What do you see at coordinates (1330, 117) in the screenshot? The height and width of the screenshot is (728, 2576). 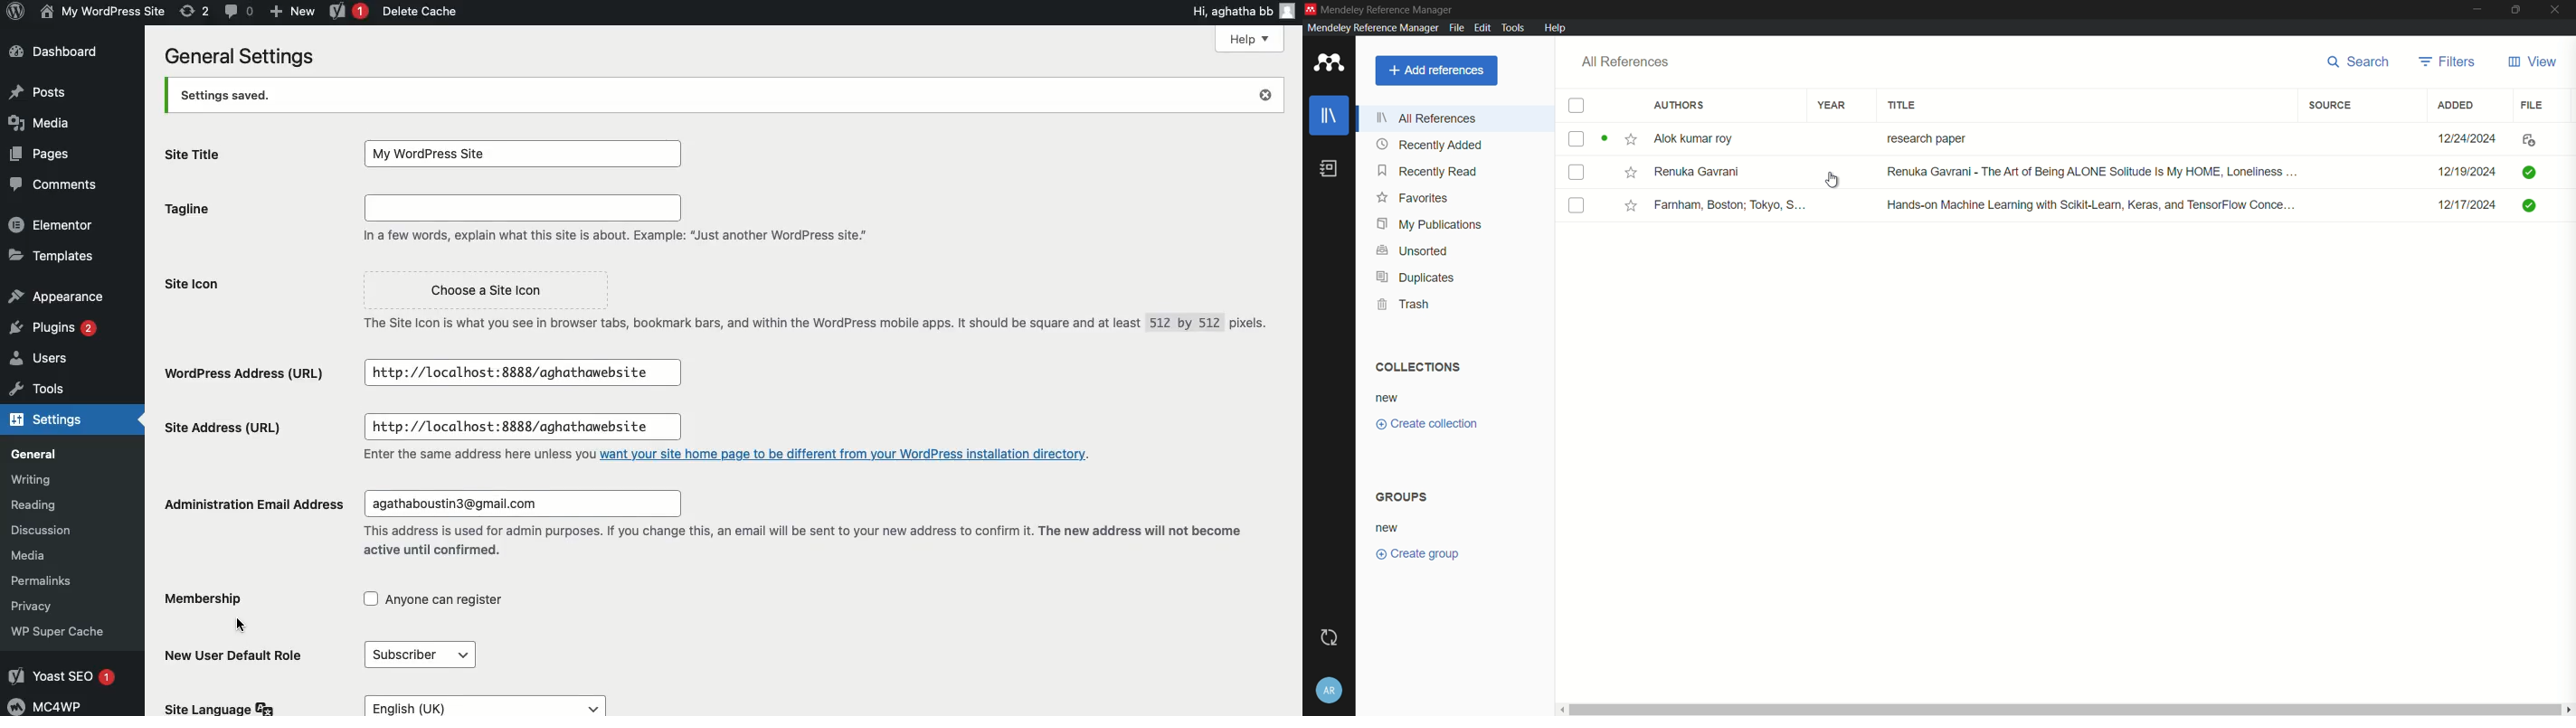 I see `library` at bounding box center [1330, 117].